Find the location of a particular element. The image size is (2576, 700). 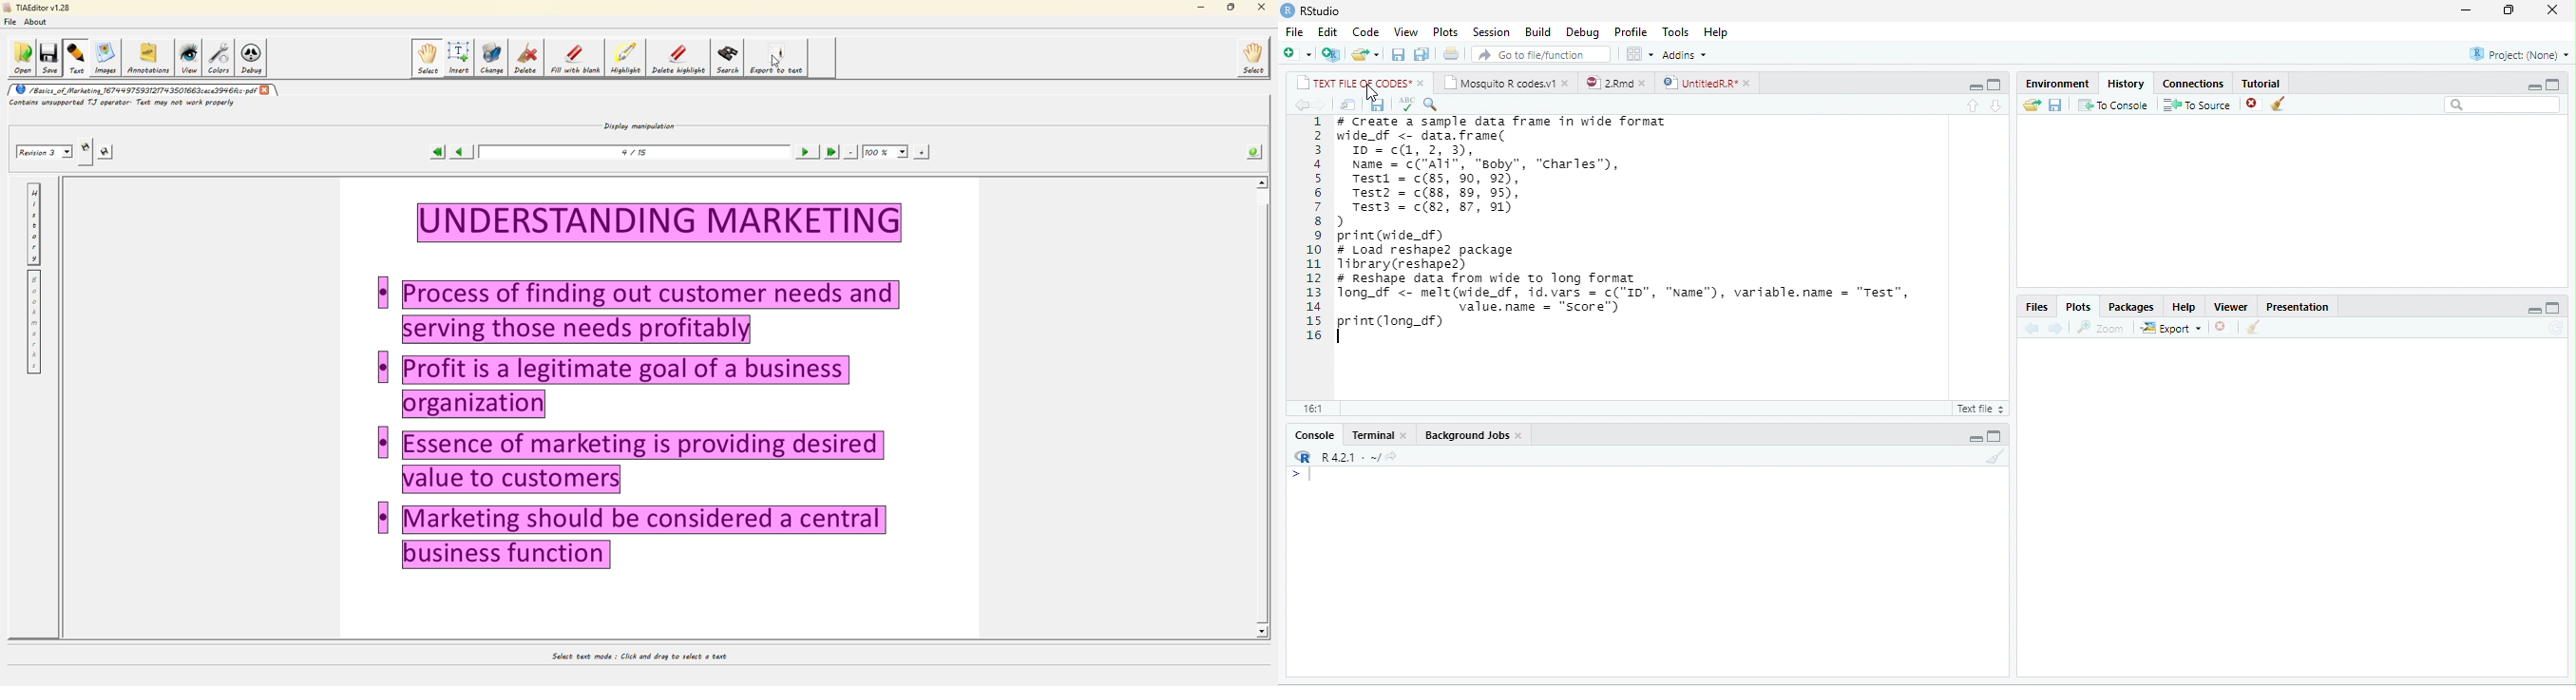

clear is located at coordinates (1996, 456).